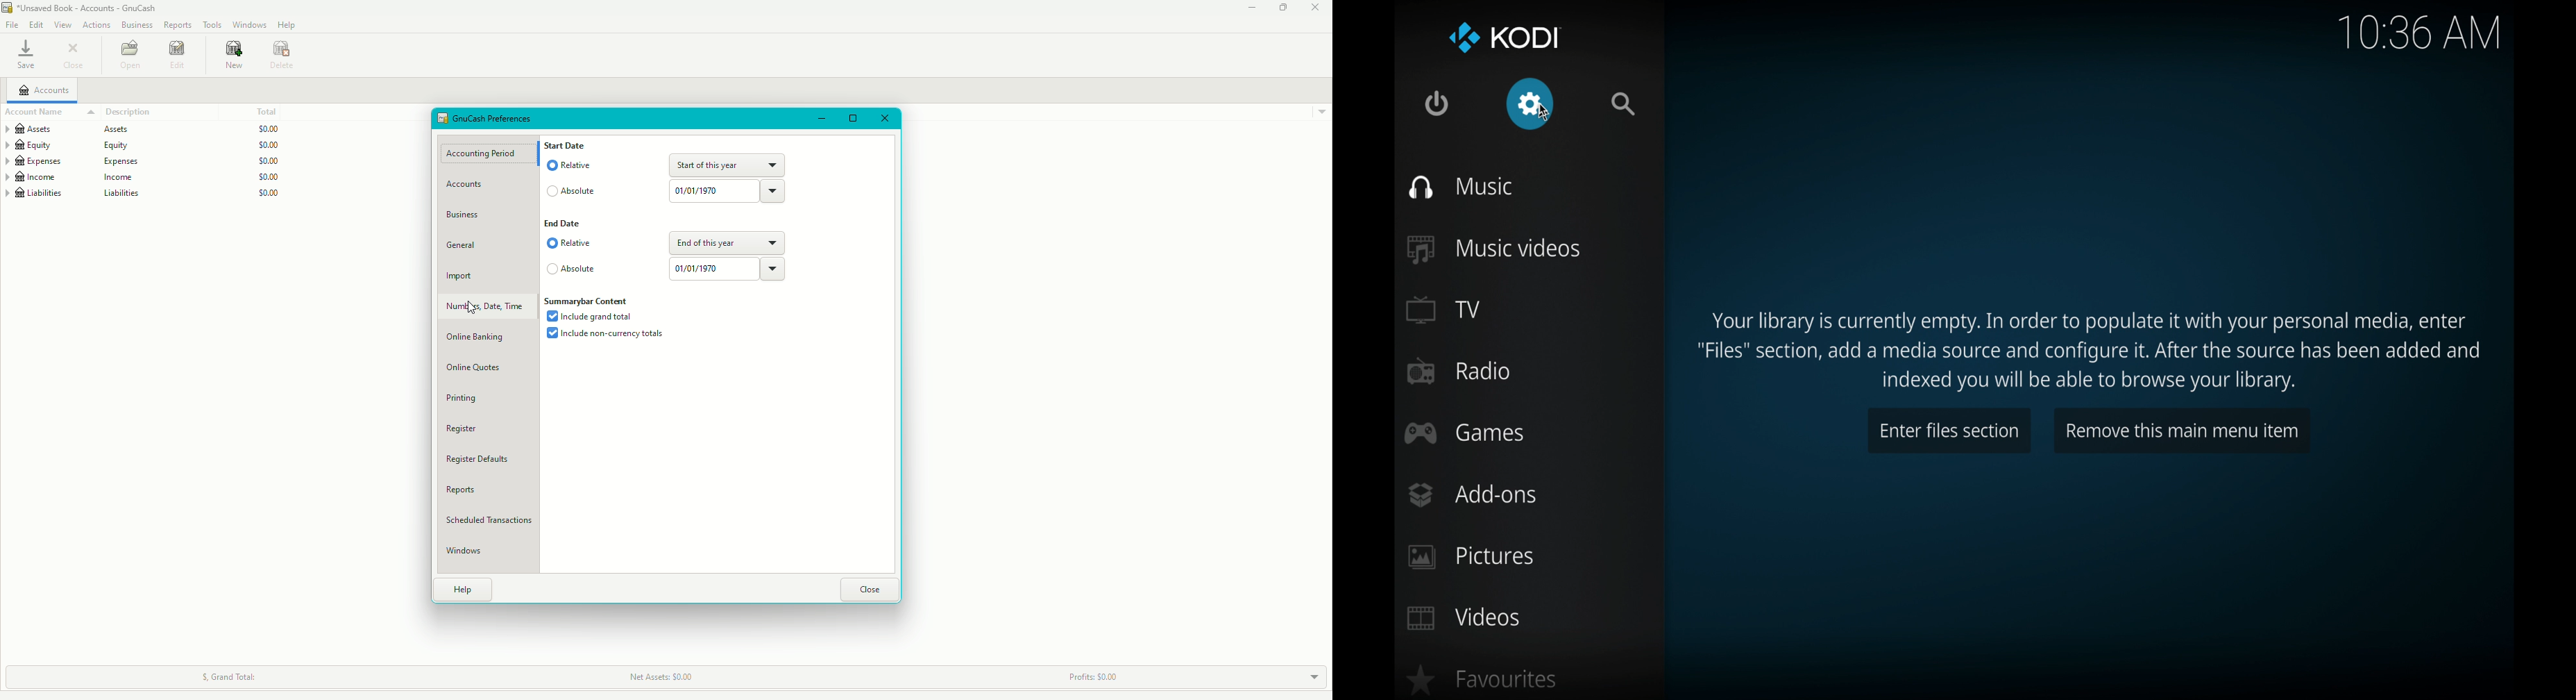  Describe the element at coordinates (212, 24) in the screenshot. I see `Tools` at that location.